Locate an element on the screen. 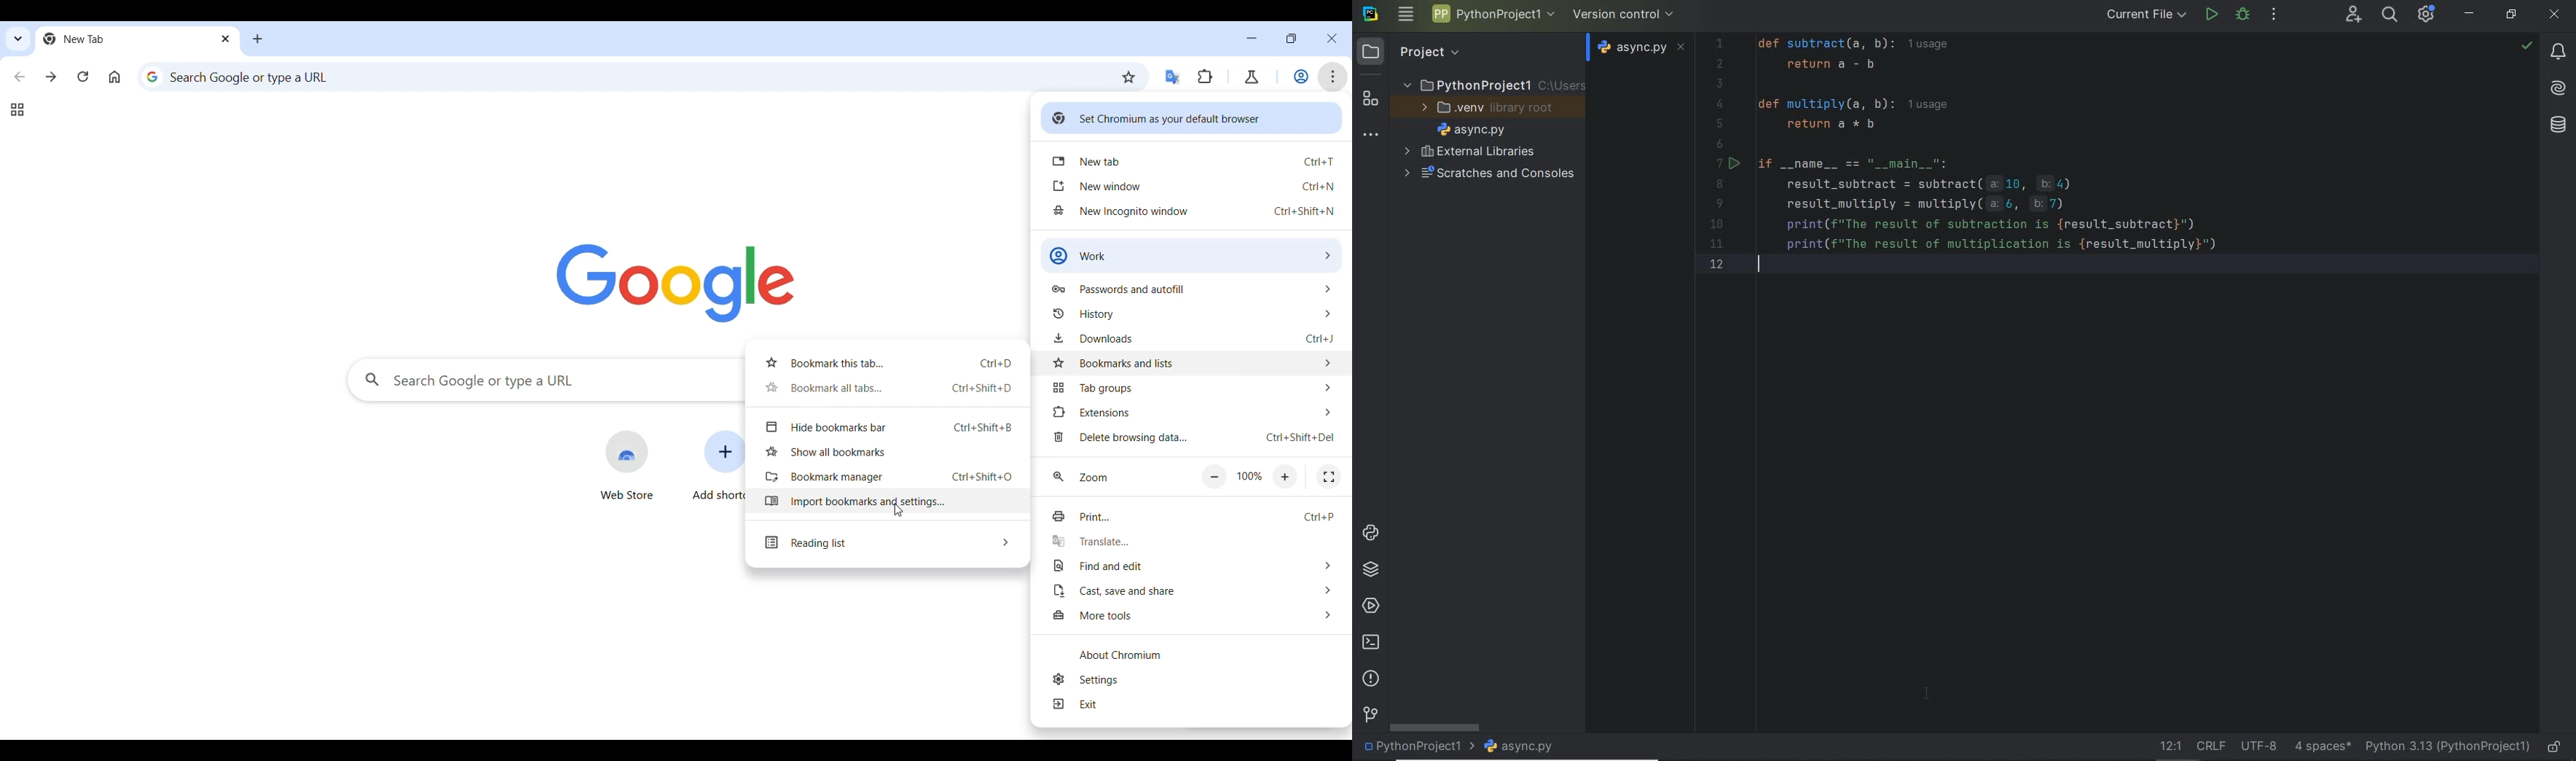 Image resolution: width=2576 pixels, height=784 pixels. Minimize is located at coordinates (1251, 38).